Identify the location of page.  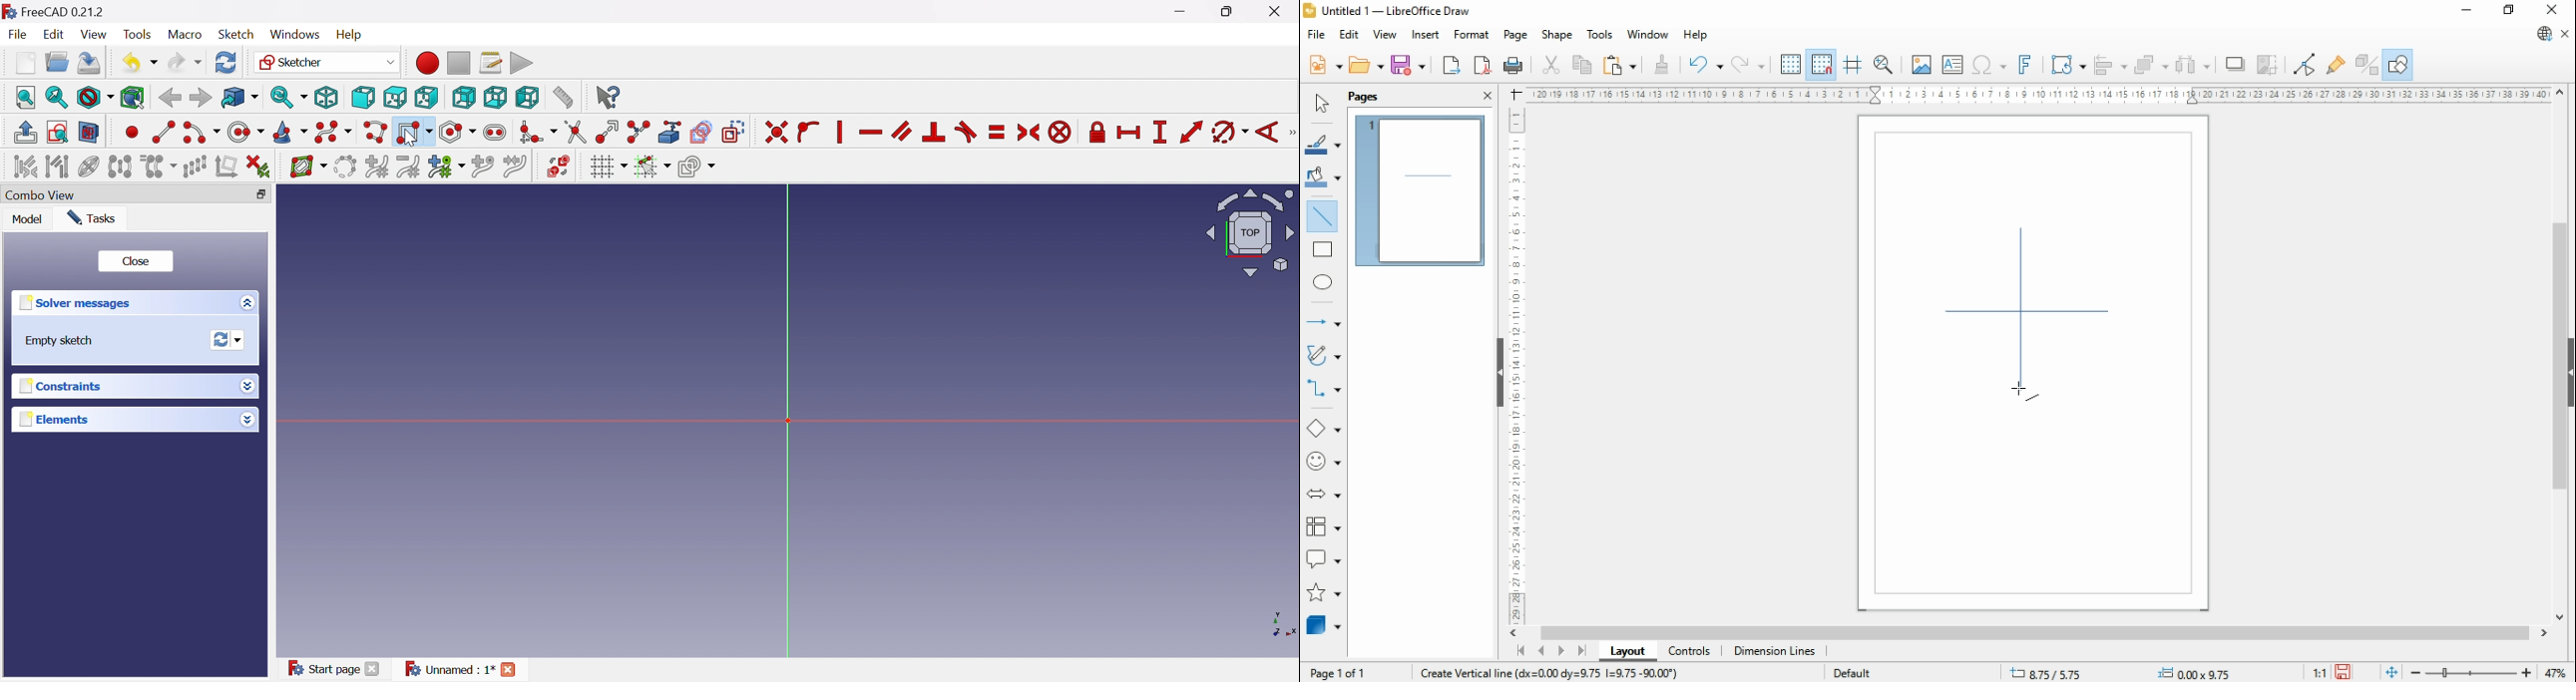
(1513, 35).